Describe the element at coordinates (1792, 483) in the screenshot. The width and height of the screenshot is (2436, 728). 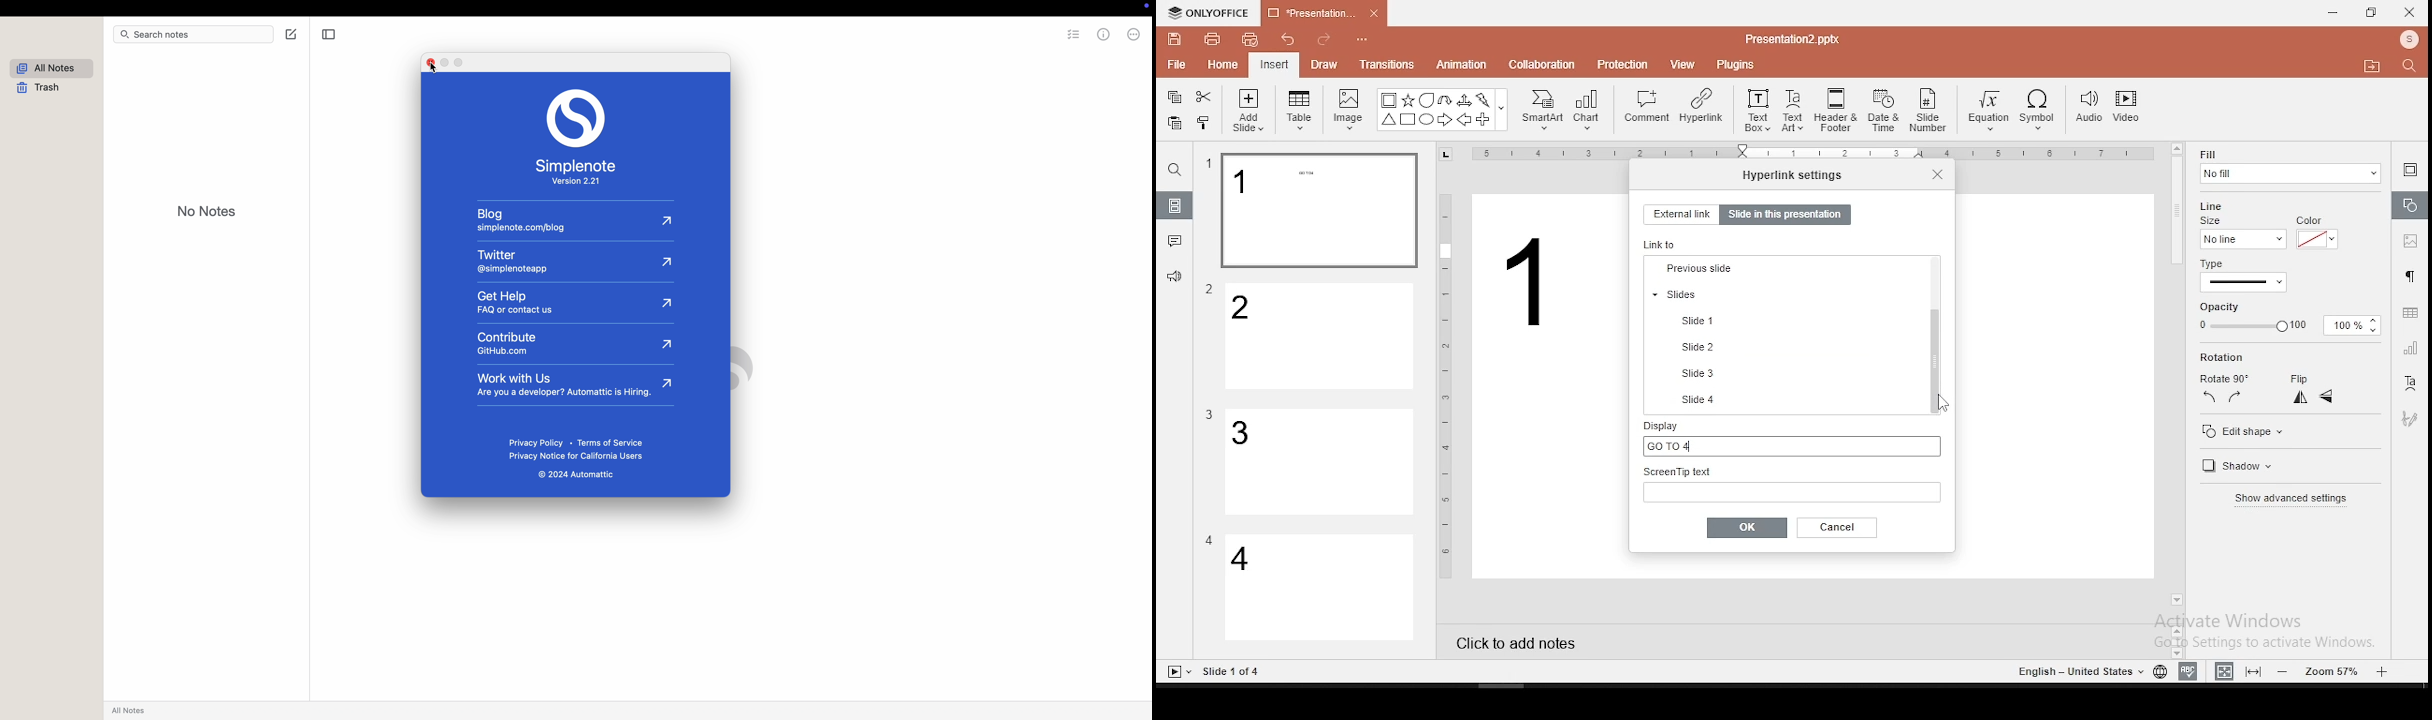
I see `screen tip text` at that location.